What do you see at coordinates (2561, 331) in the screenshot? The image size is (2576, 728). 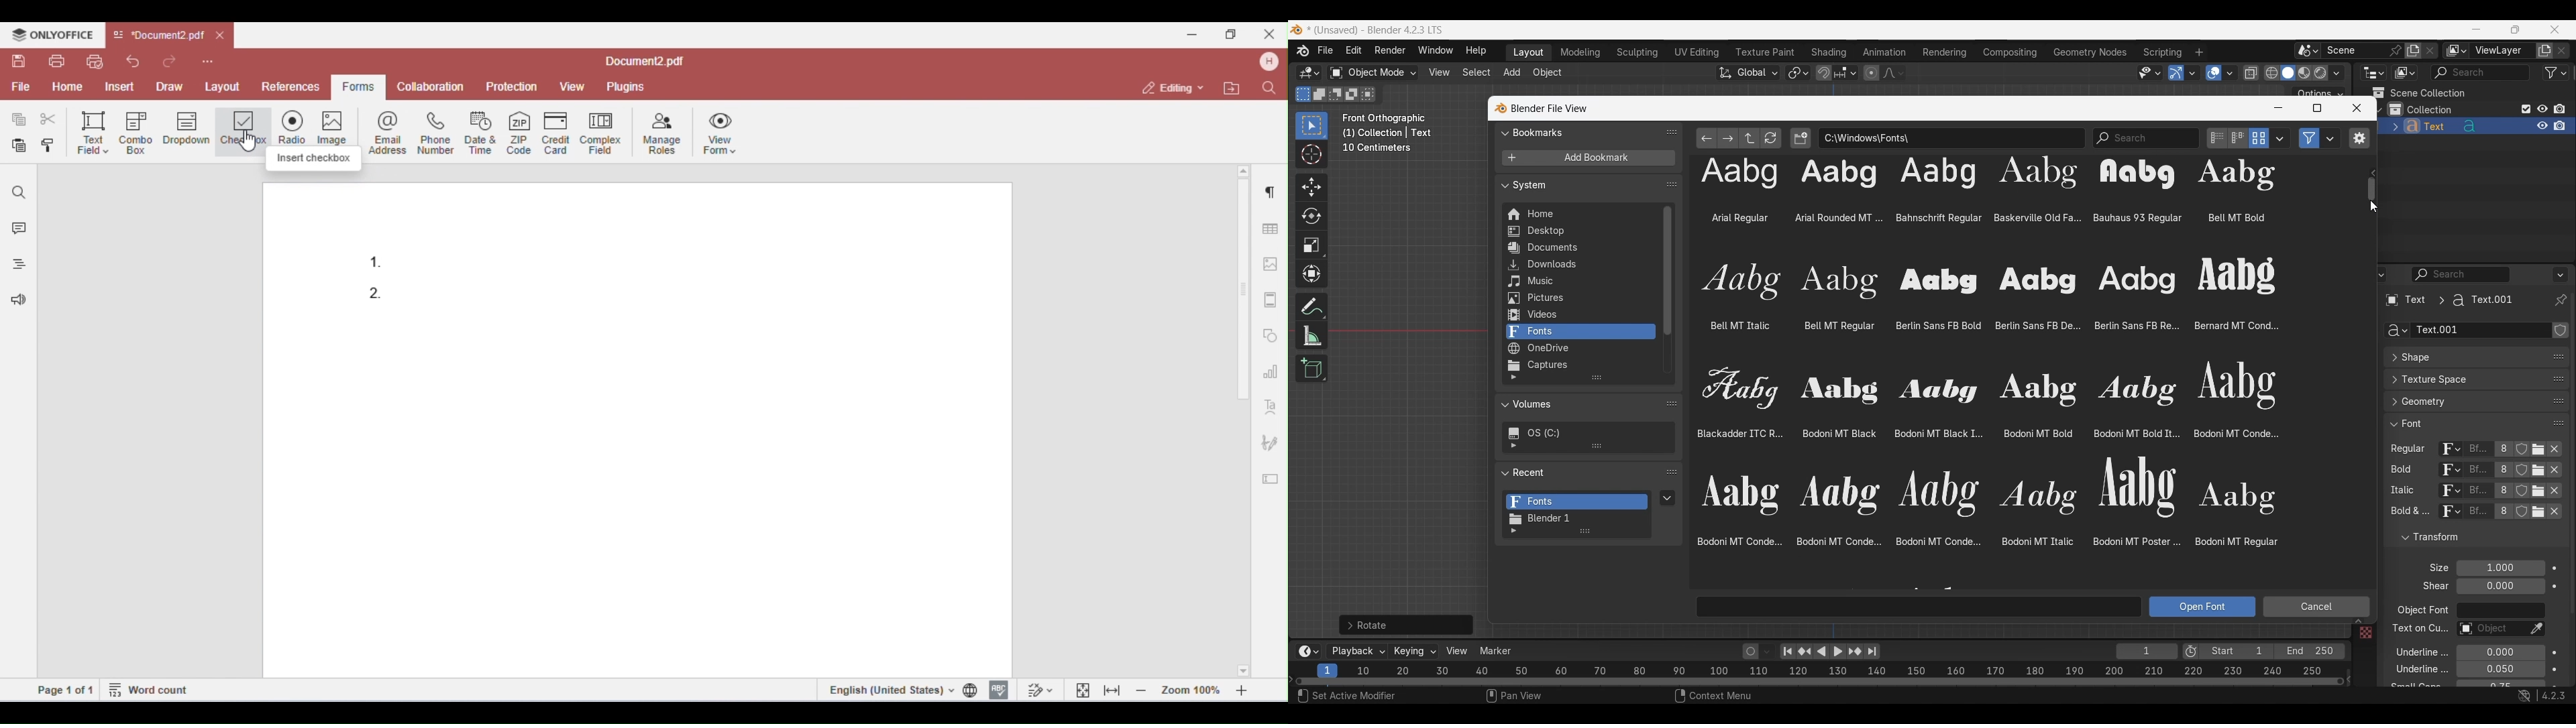 I see `Change order in the list` at bounding box center [2561, 331].